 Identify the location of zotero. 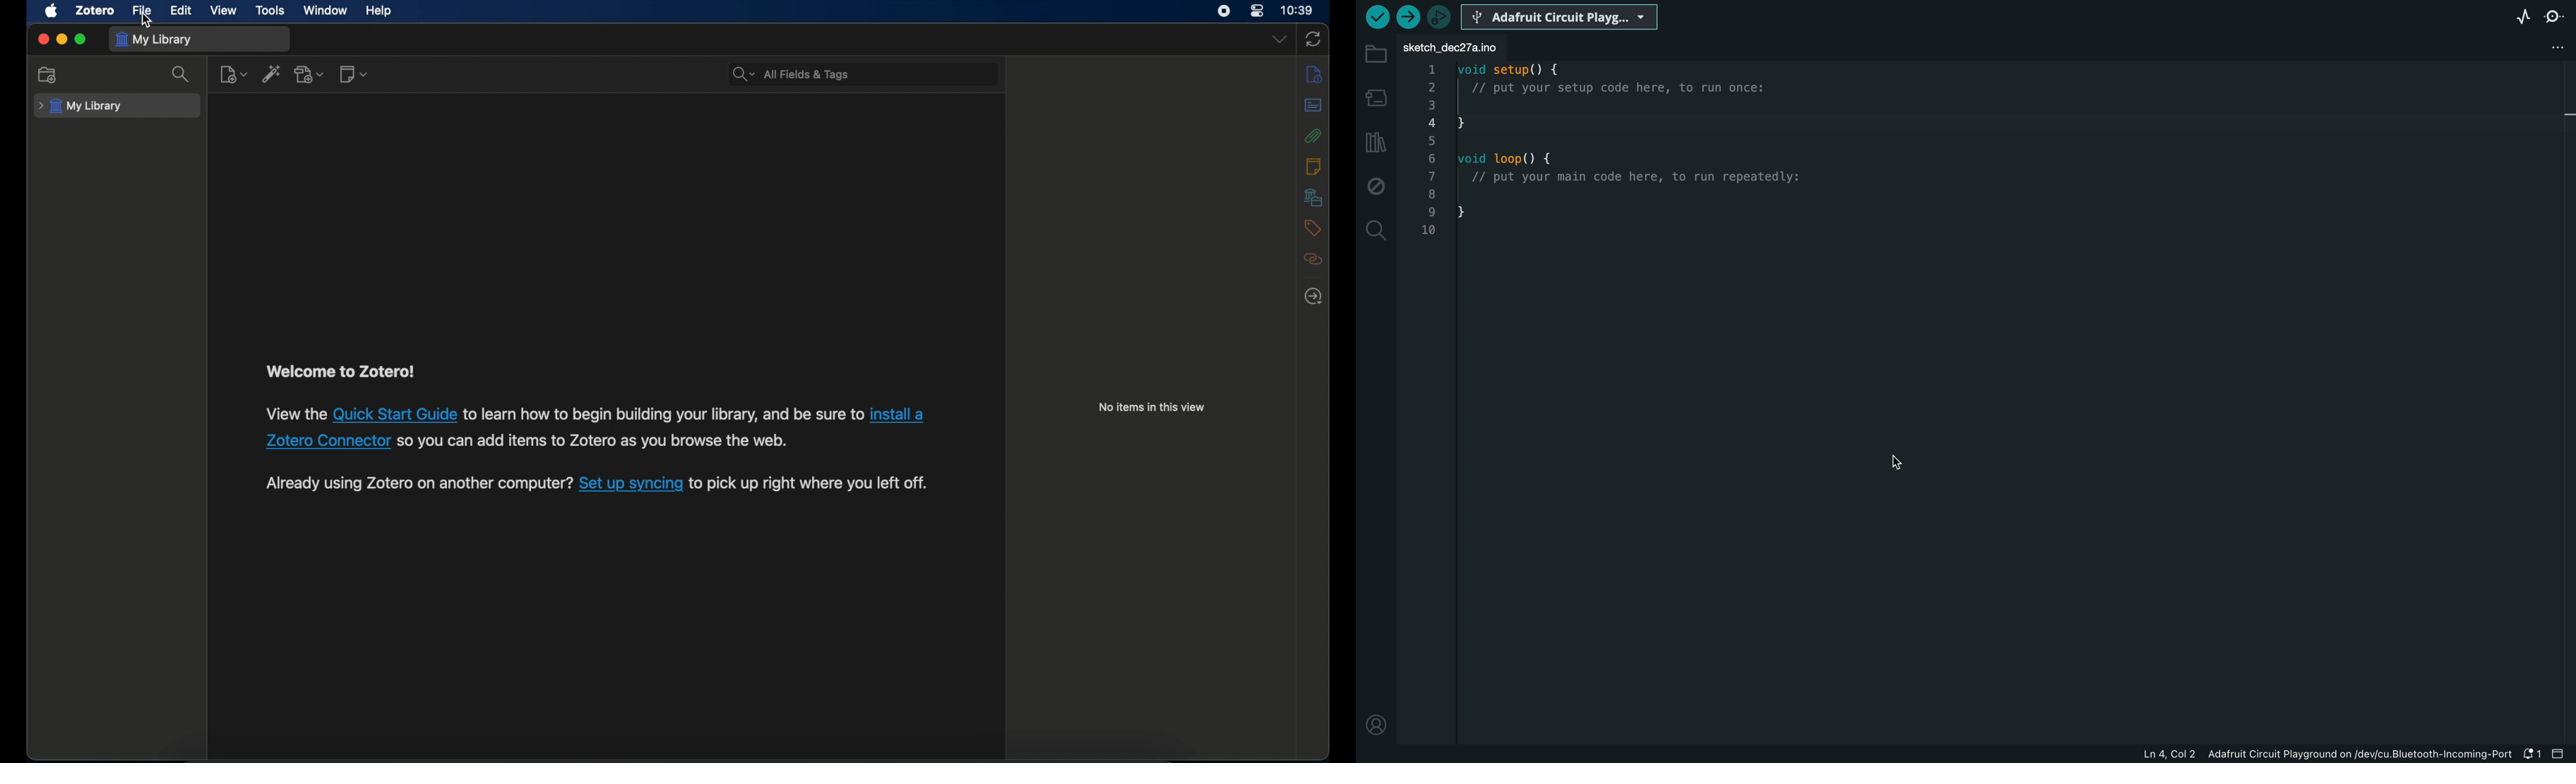
(96, 10).